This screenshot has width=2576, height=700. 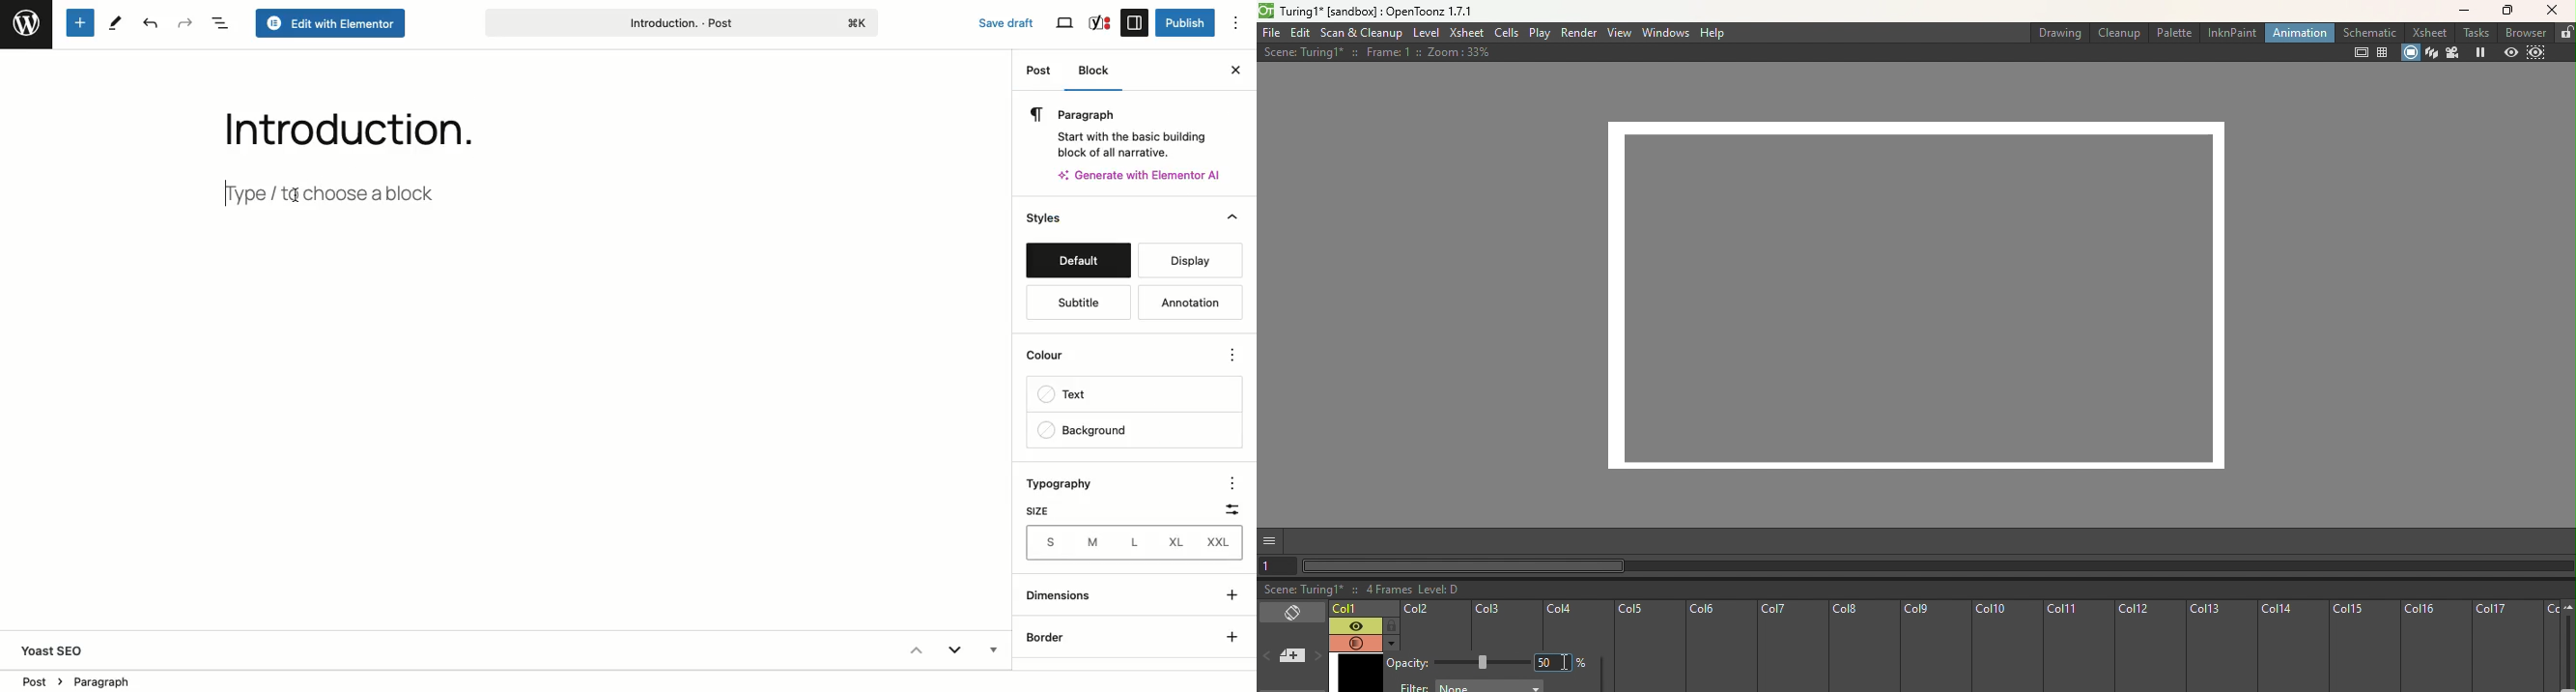 What do you see at coordinates (1939, 567) in the screenshot?
I see `Horizontal scroll bar` at bounding box center [1939, 567].